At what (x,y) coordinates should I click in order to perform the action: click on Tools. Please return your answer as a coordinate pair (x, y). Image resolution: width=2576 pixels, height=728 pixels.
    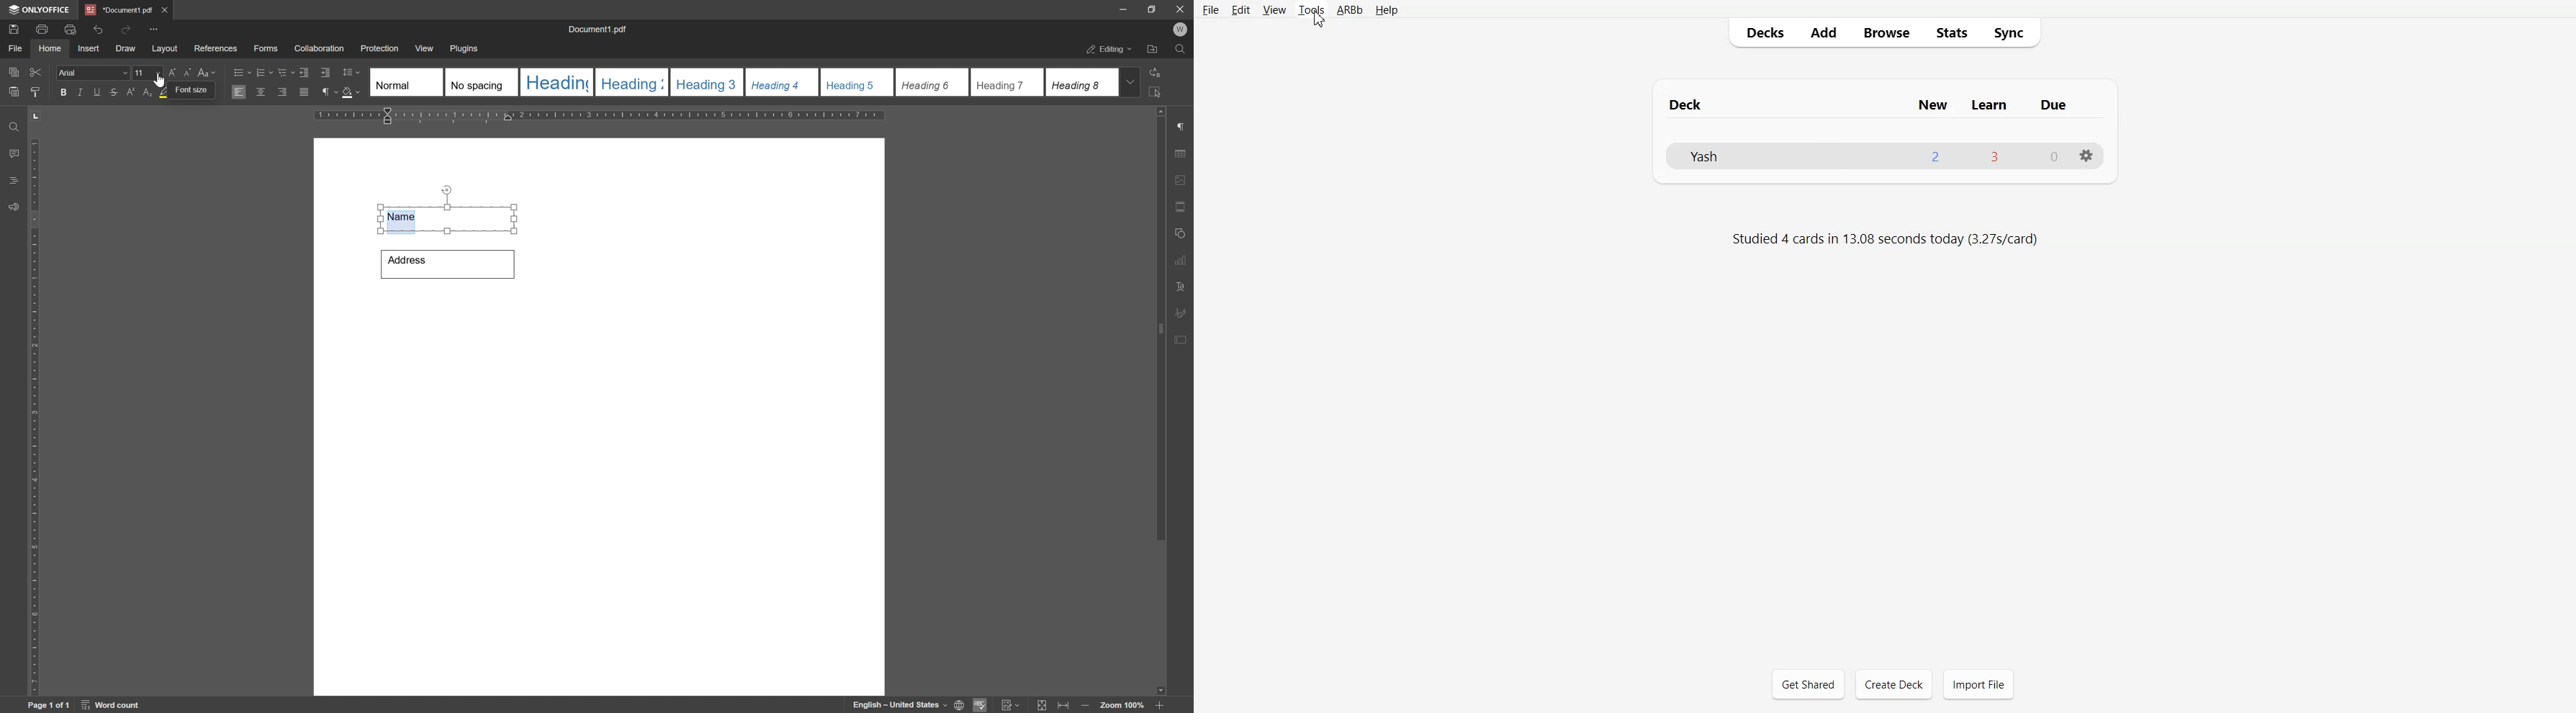
    Looking at the image, I should click on (1311, 11).